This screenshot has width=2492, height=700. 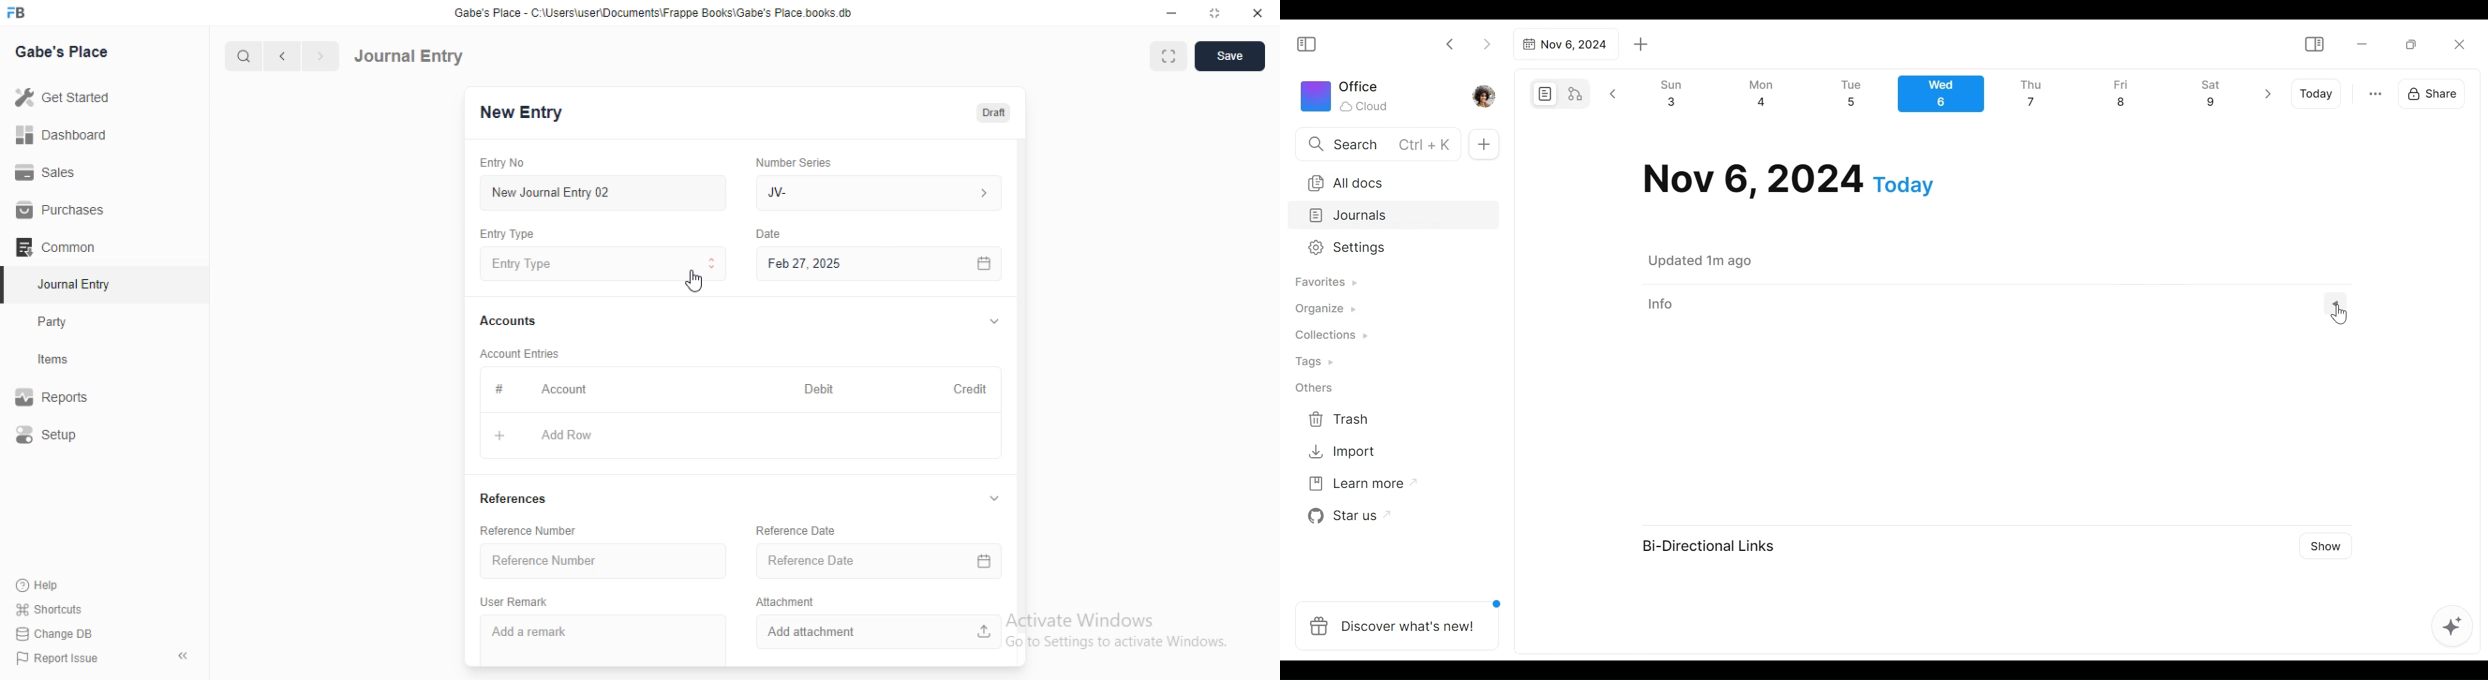 What do you see at coordinates (412, 55) in the screenshot?
I see `Journal Entry` at bounding box center [412, 55].